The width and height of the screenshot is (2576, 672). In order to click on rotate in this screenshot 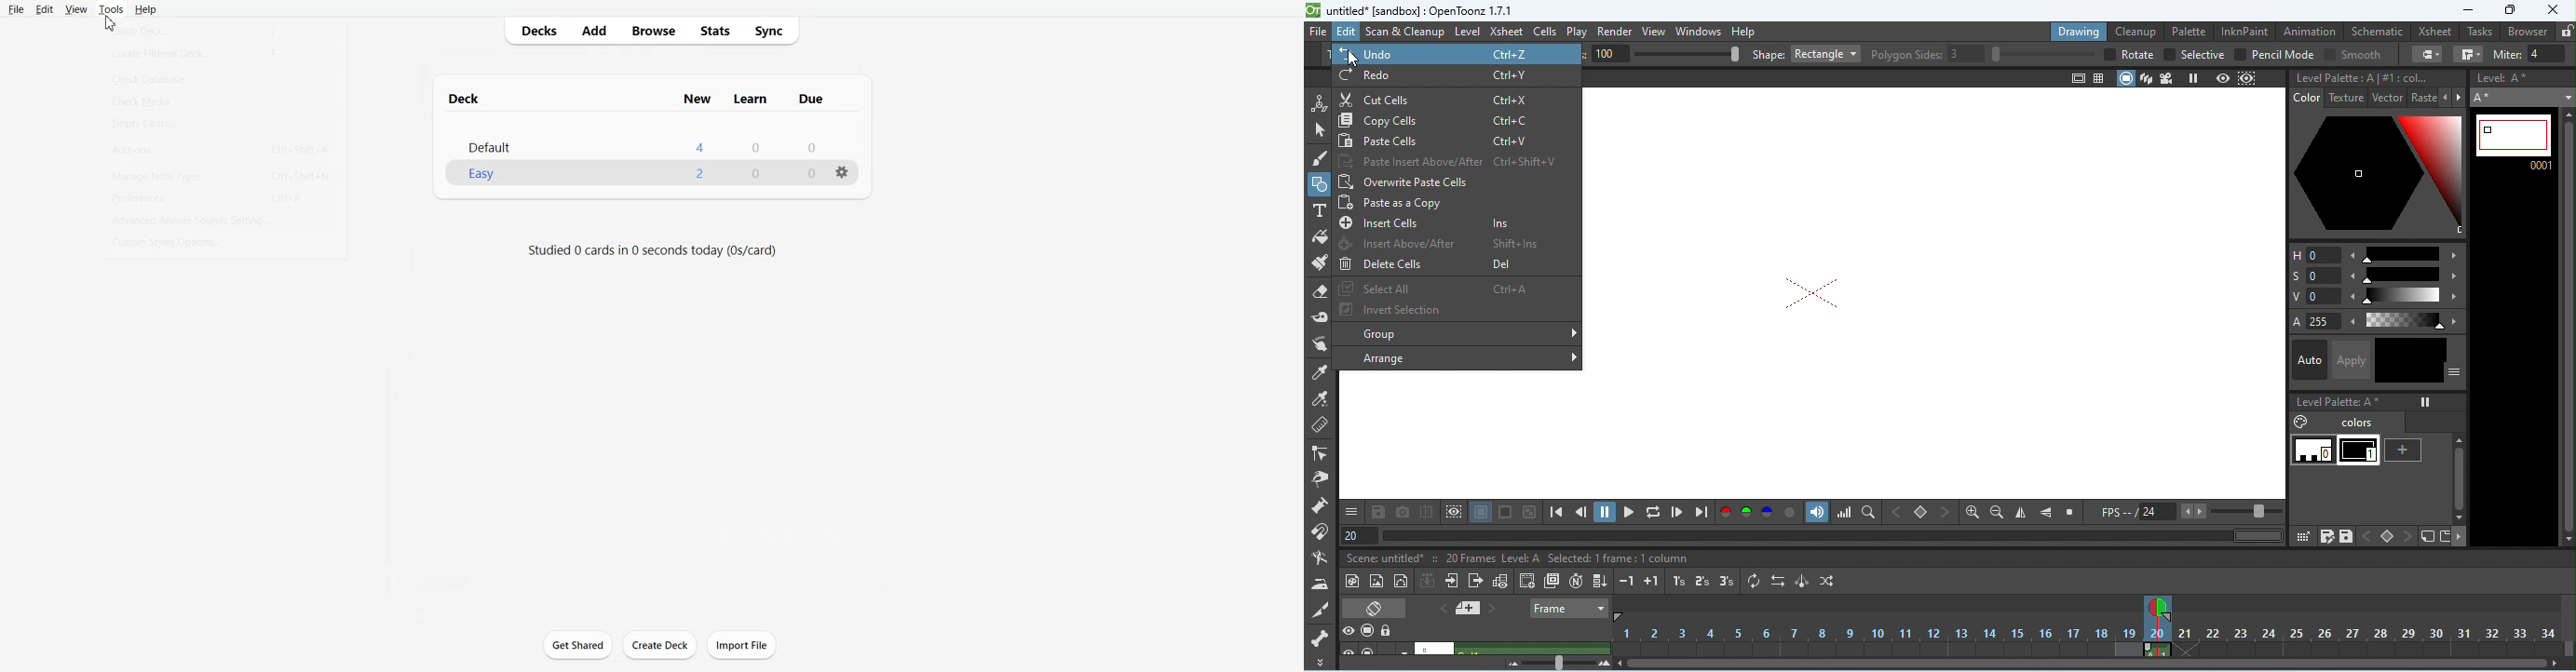, I will do `click(2127, 55)`.